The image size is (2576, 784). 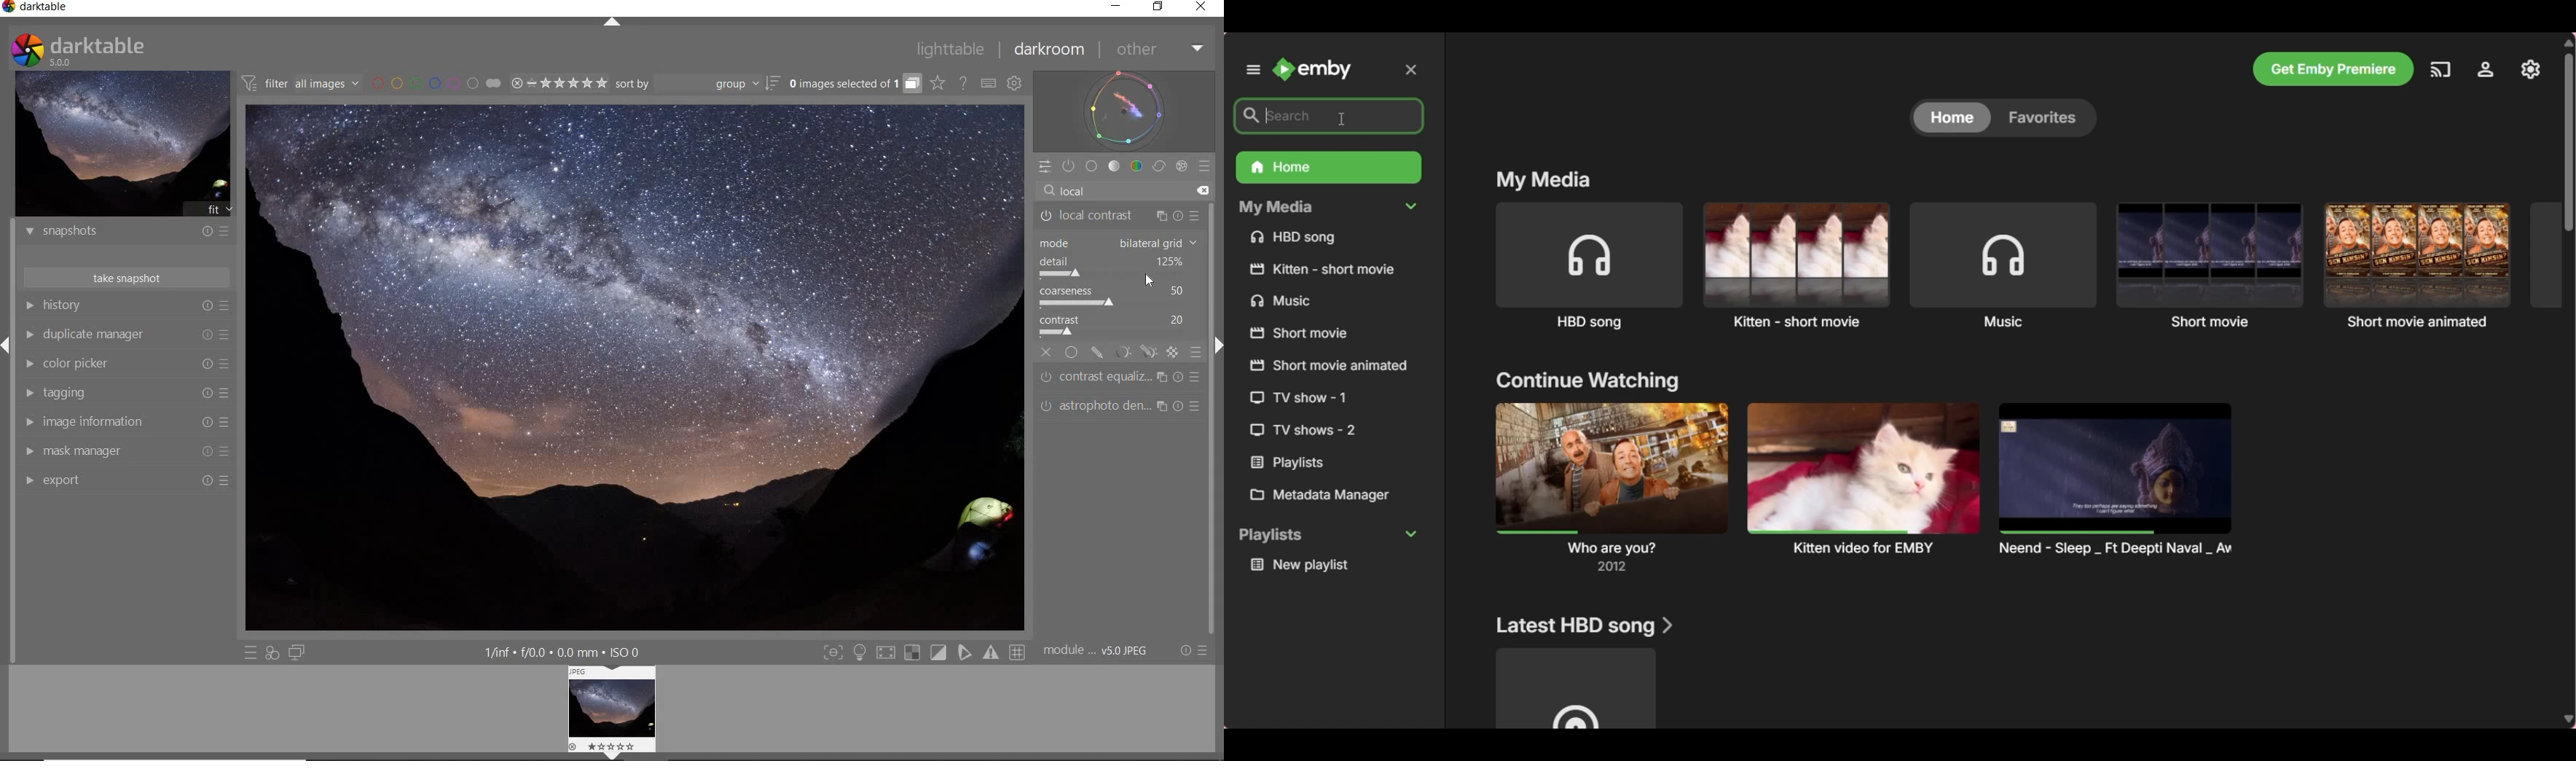 What do you see at coordinates (1161, 213) in the screenshot?
I see `multiple instance actions` at bounding box center [1161, 213].